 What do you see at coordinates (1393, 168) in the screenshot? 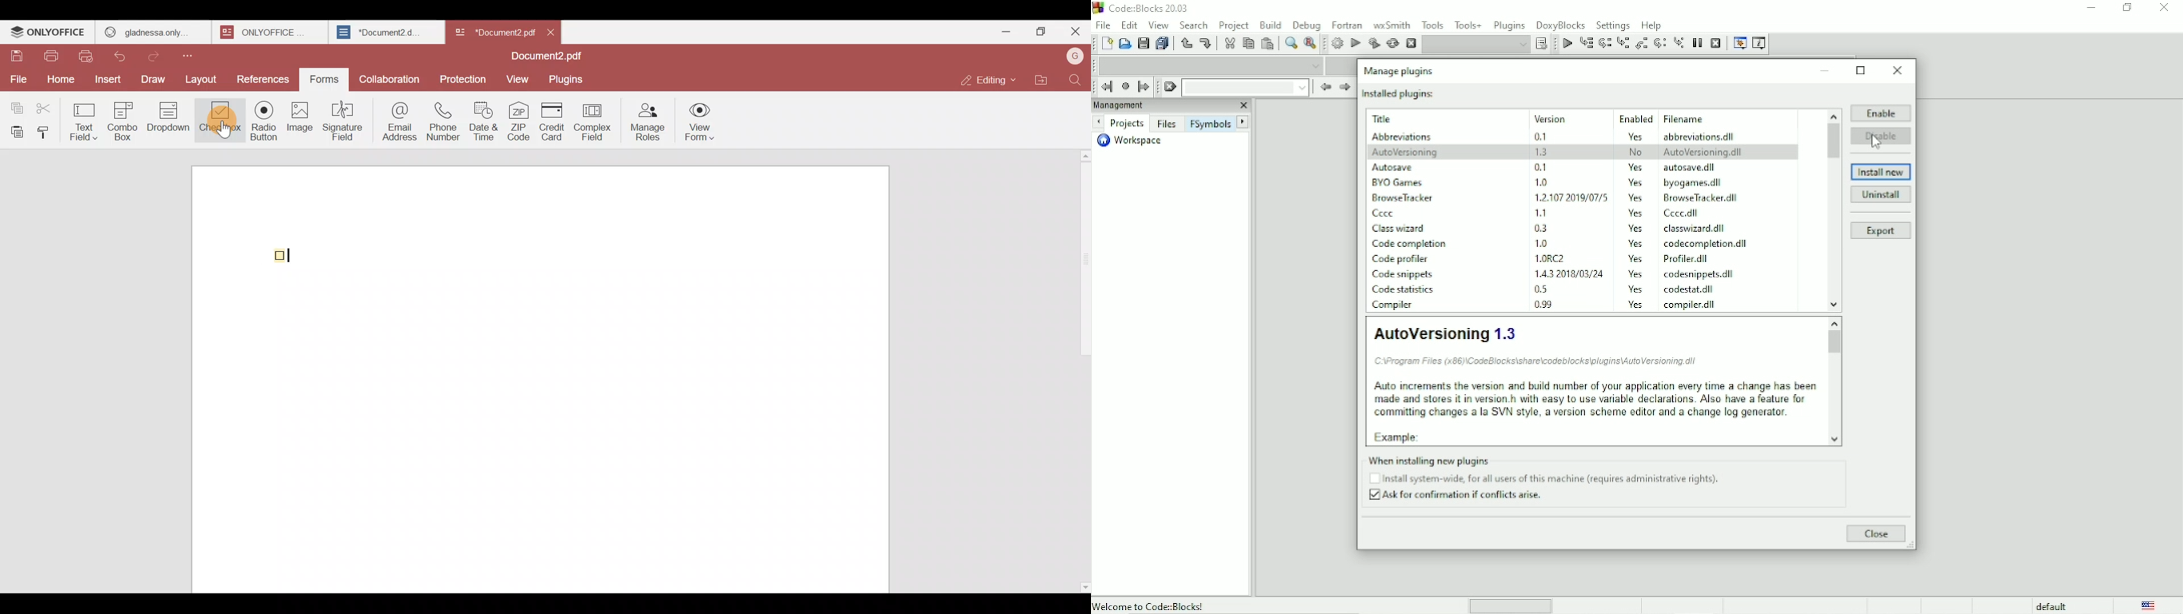
I see `Autosave` at bounding box center [1393, 168].